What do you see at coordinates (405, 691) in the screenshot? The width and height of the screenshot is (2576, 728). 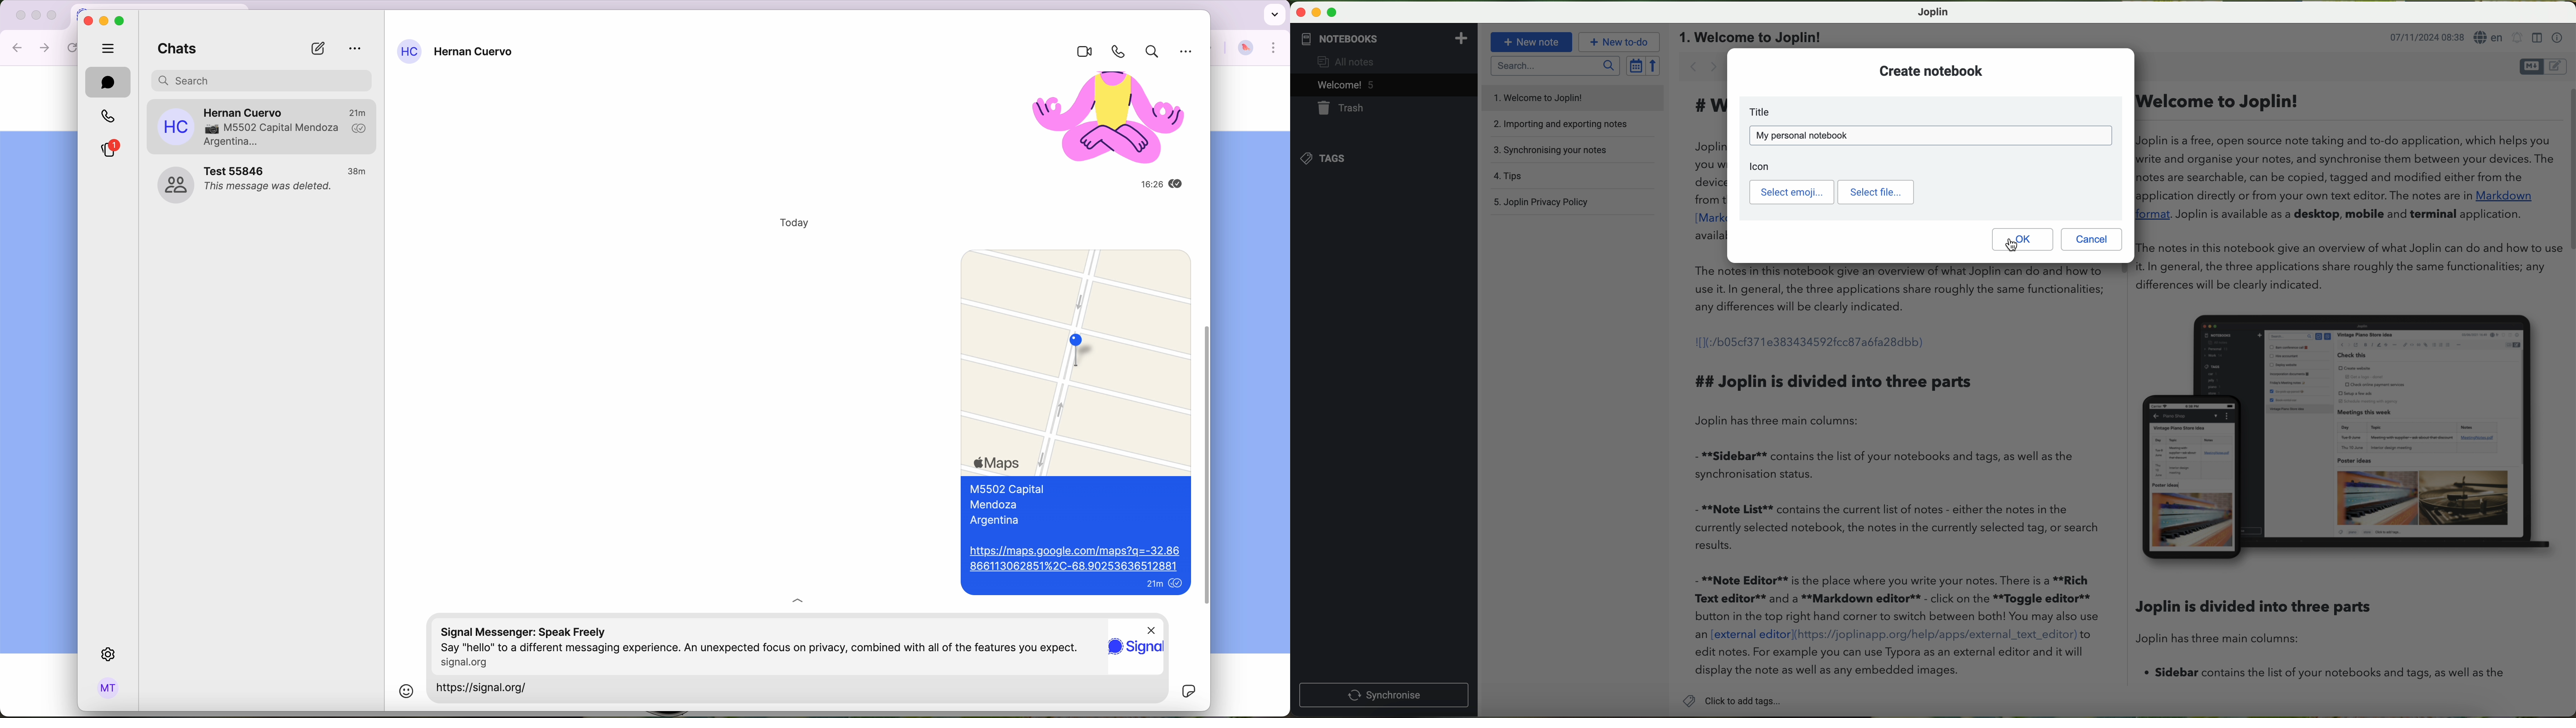 I see `emoji` at bounding box center [405, 691].